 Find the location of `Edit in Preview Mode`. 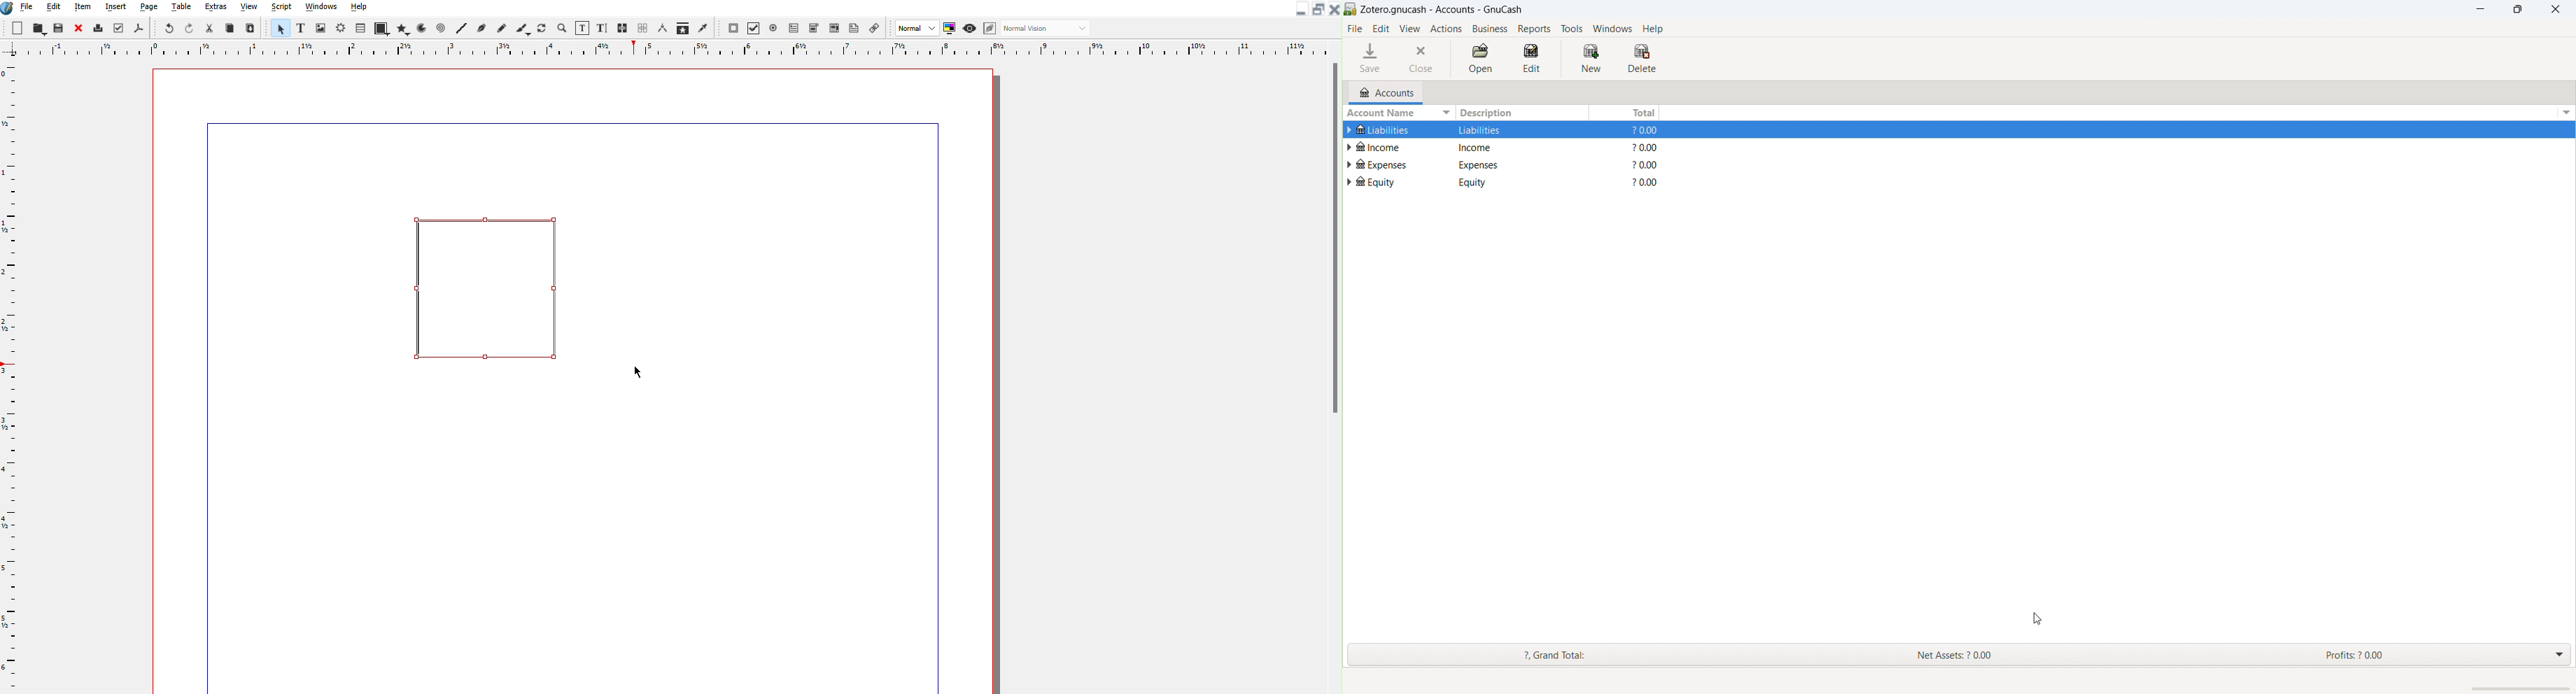

Edit in Preview Mode is located at coordinates (990, 28).